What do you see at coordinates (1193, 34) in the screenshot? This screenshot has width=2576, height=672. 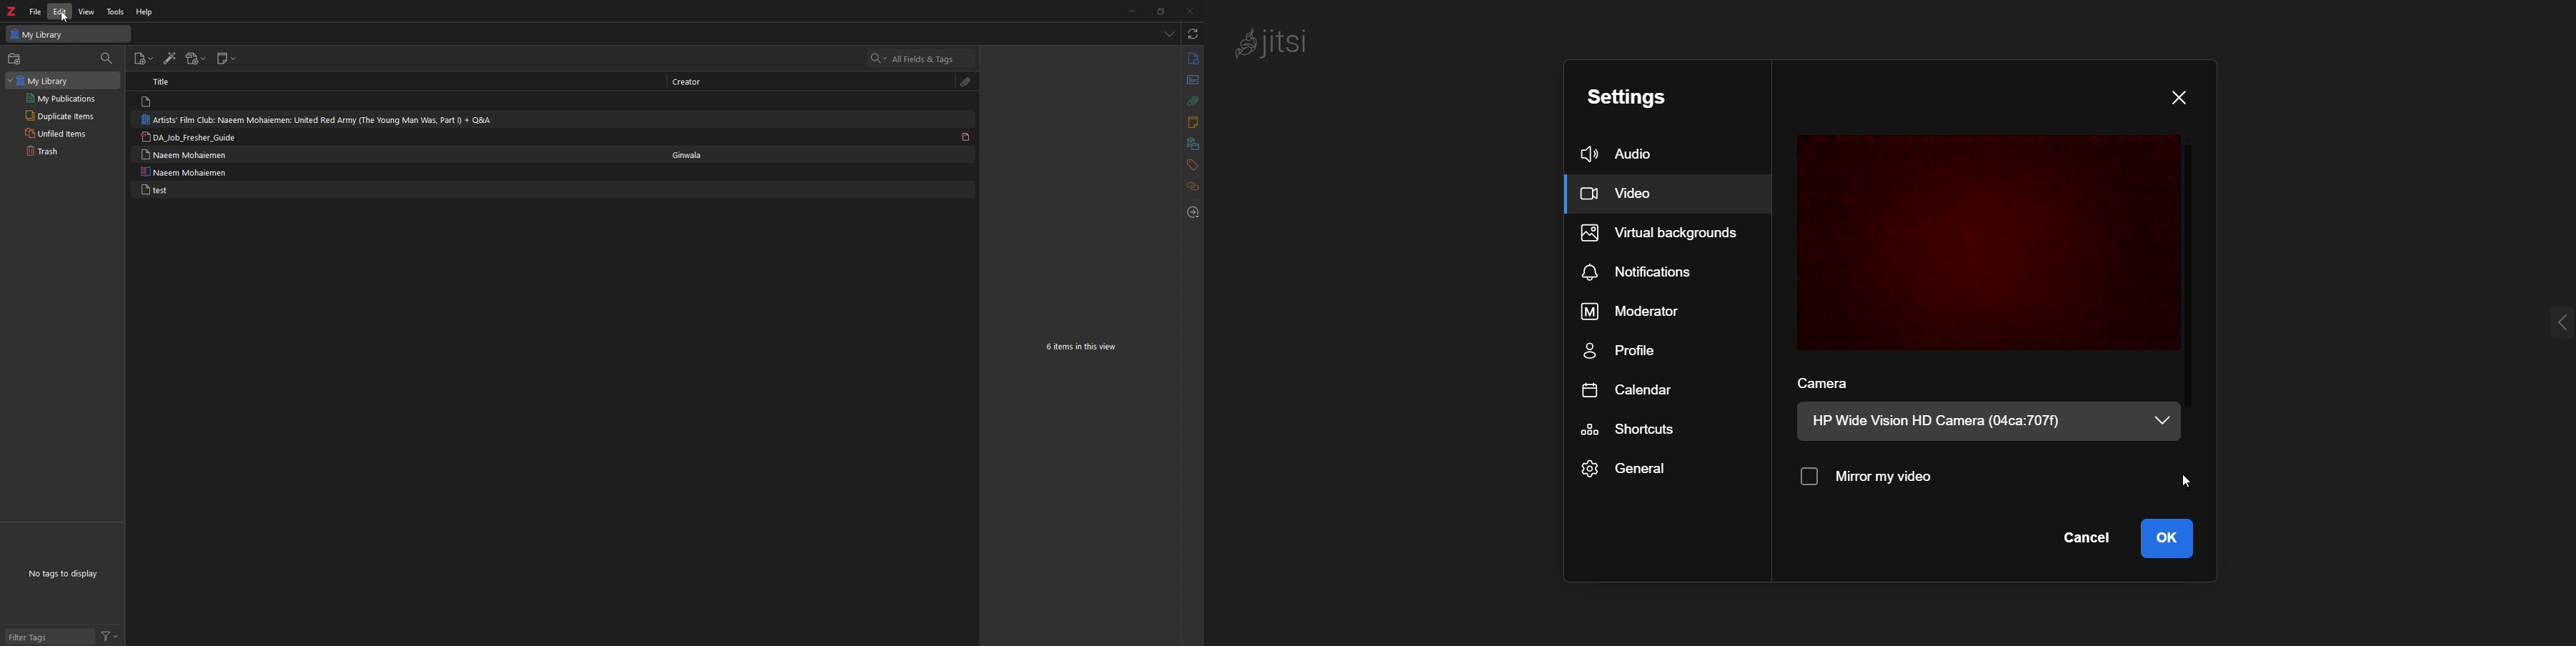 I see `sync with zotero.org` at bounding box center [1193, 34].